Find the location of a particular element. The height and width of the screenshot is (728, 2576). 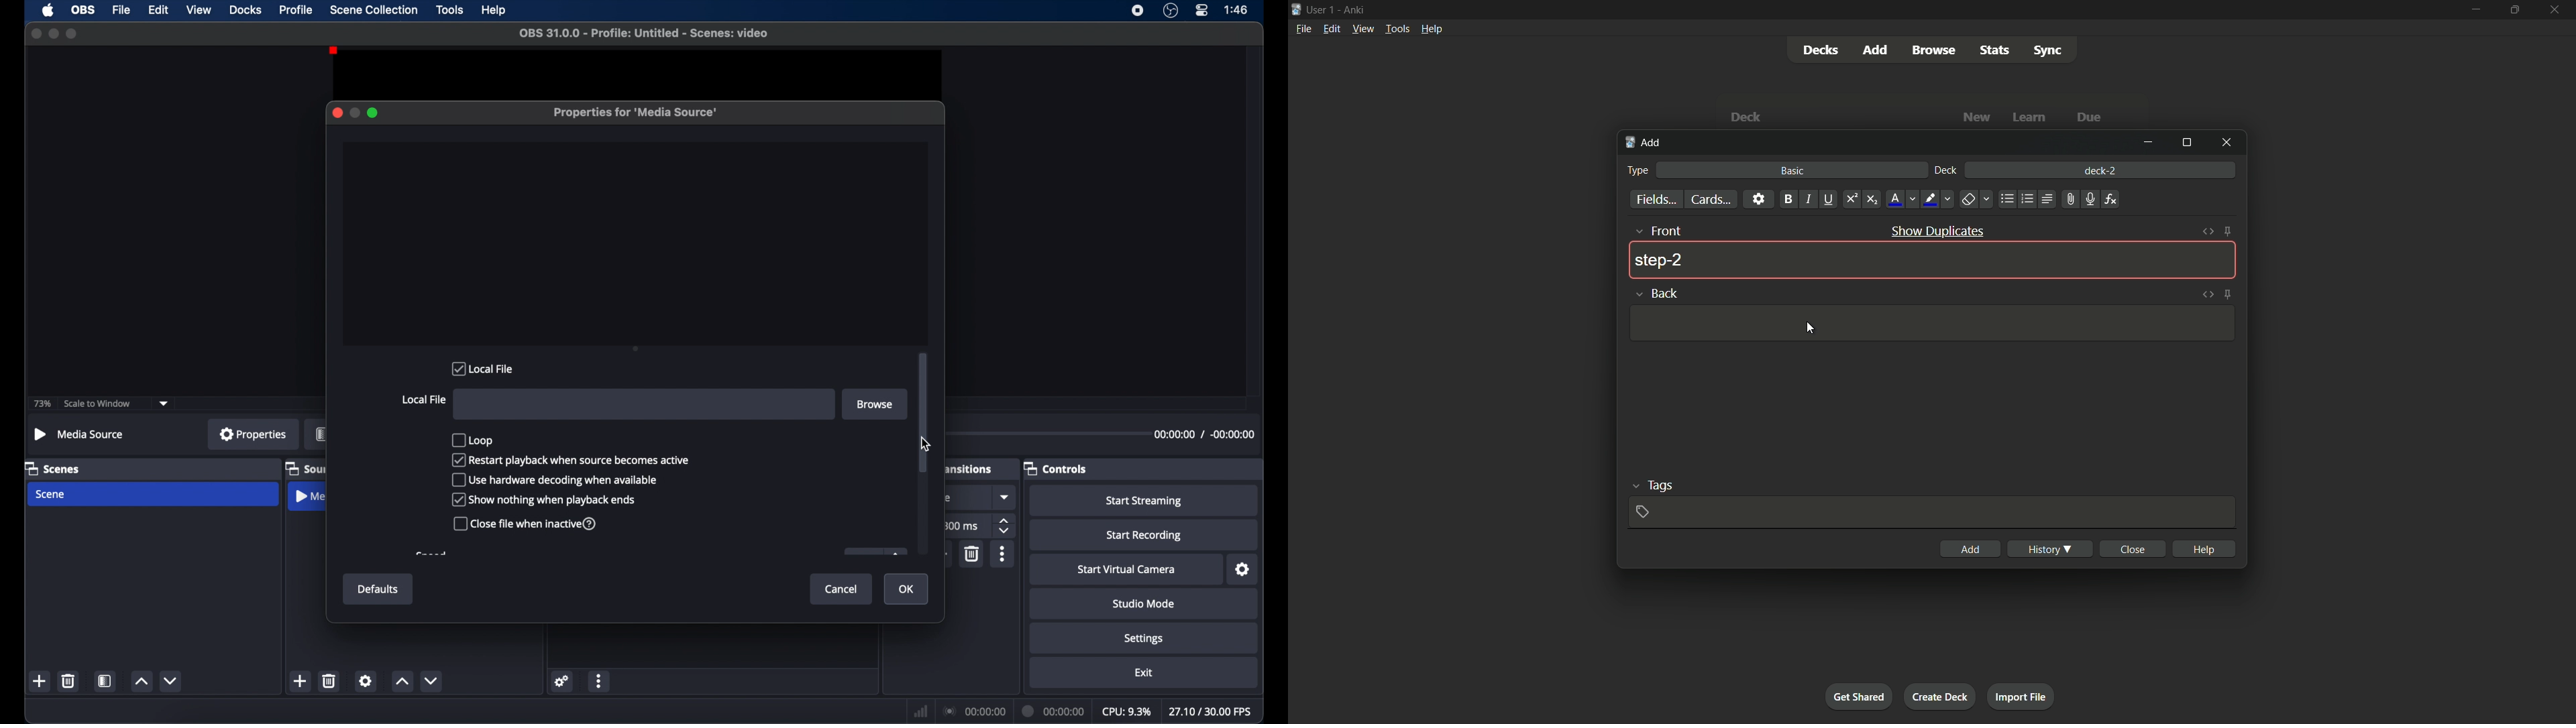

tags is located at coordinates (1652, 486).